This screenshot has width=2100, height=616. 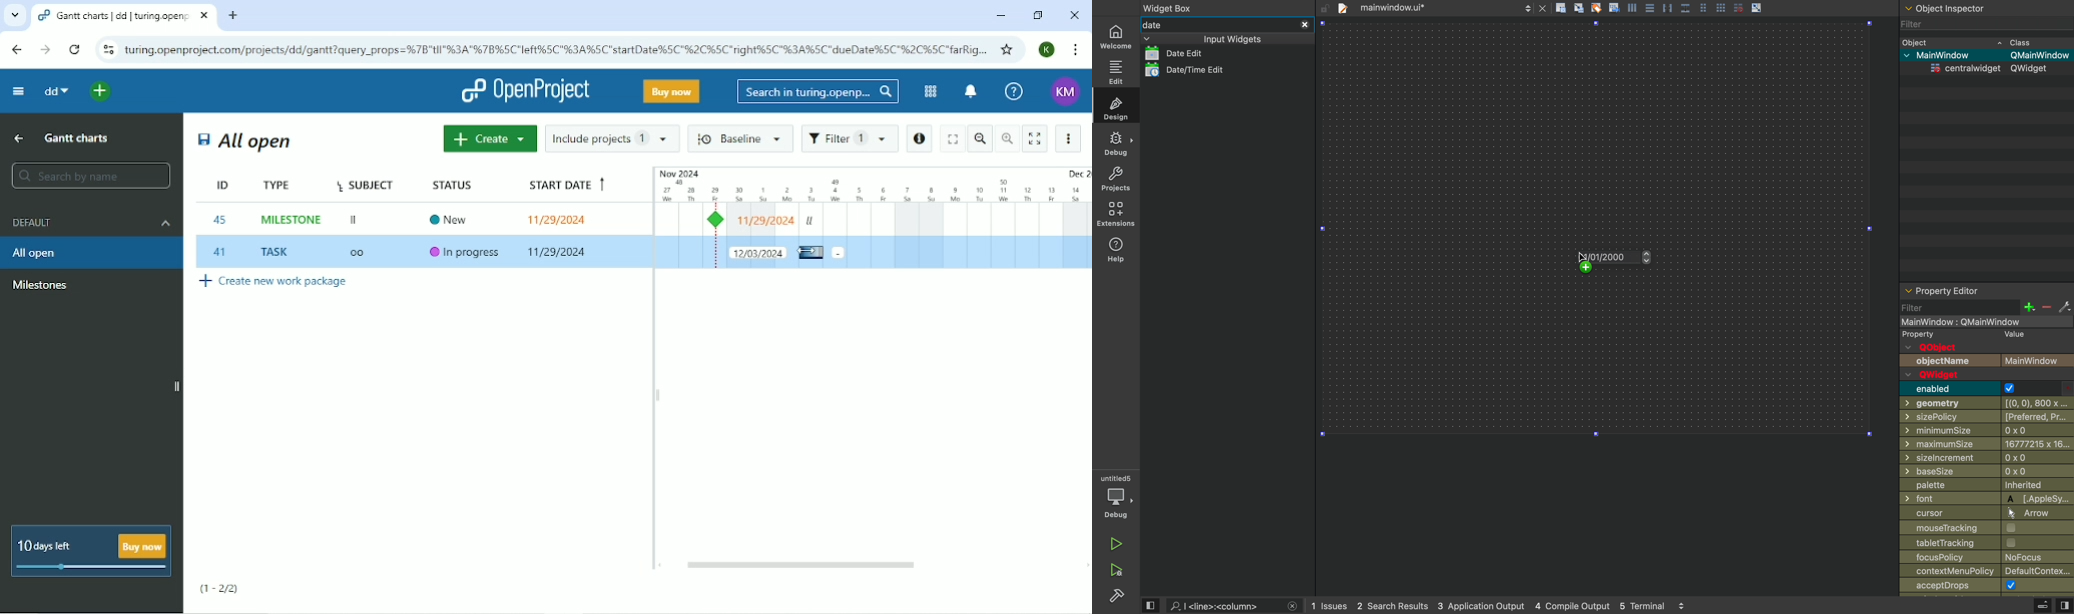 I want to click on input widgets, so click(x=1209, y=39).